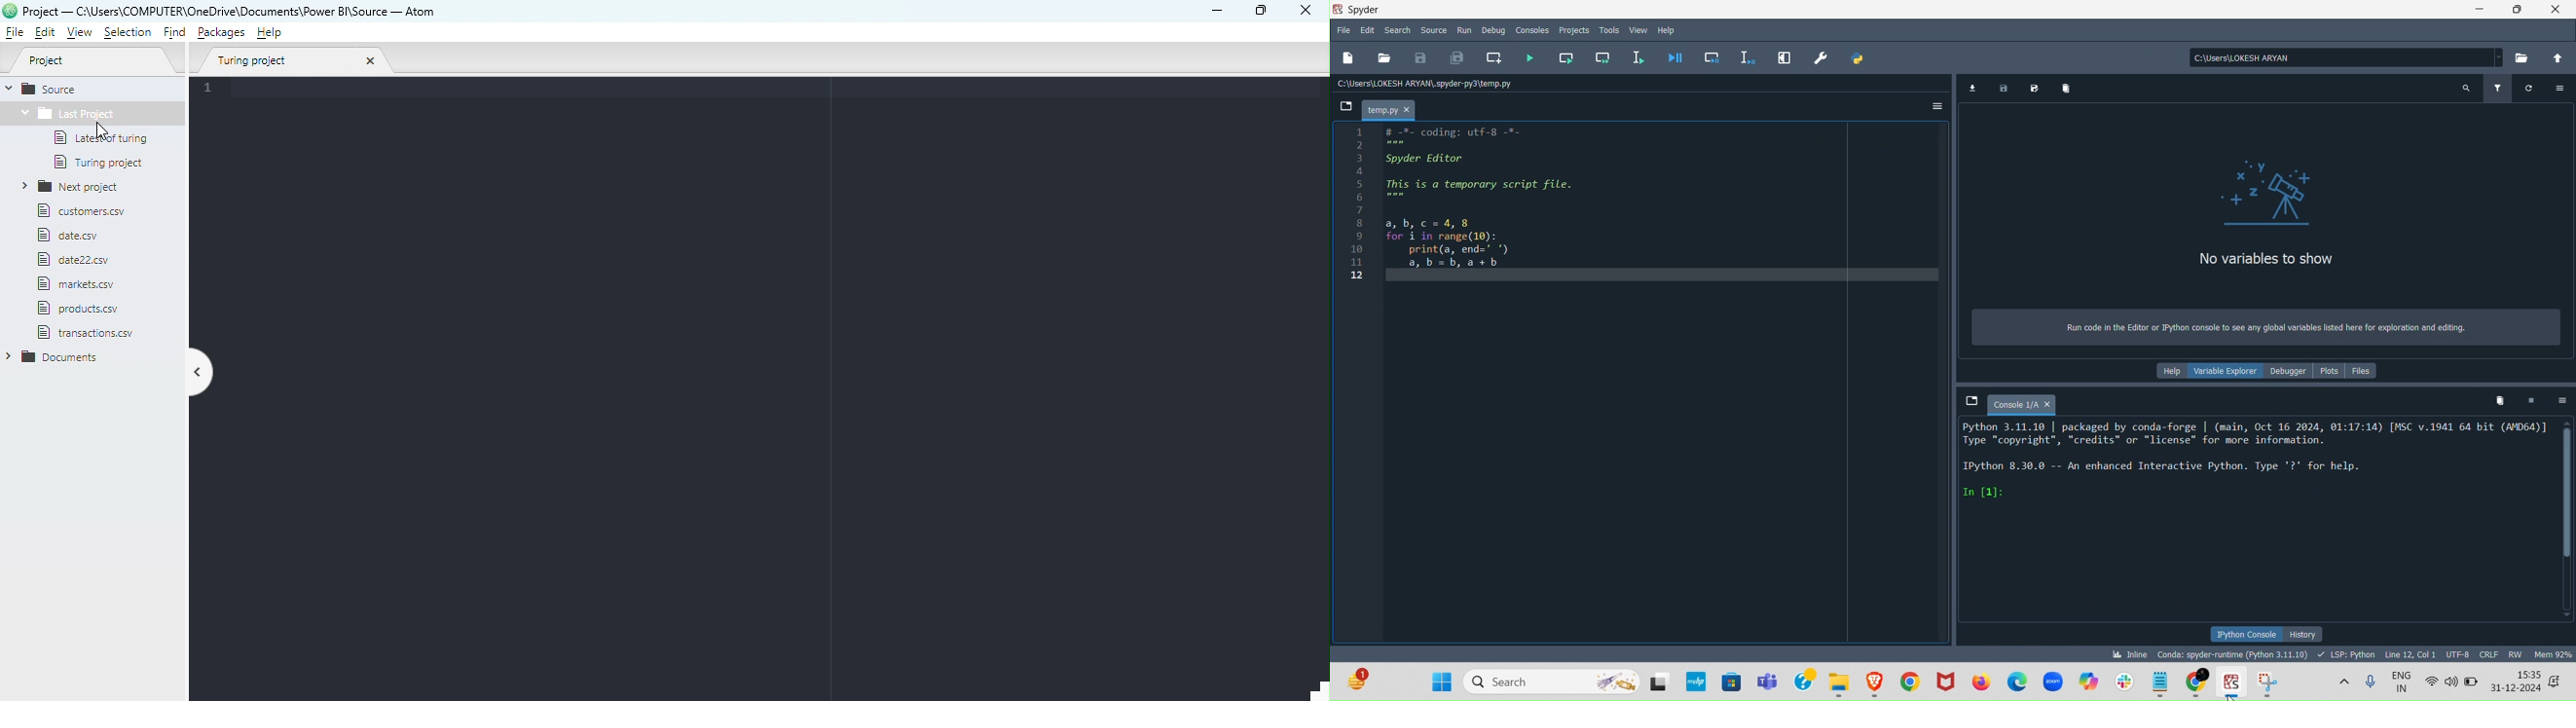 The image size is (2576, 728). I want to click on Project, so click(92, 60).